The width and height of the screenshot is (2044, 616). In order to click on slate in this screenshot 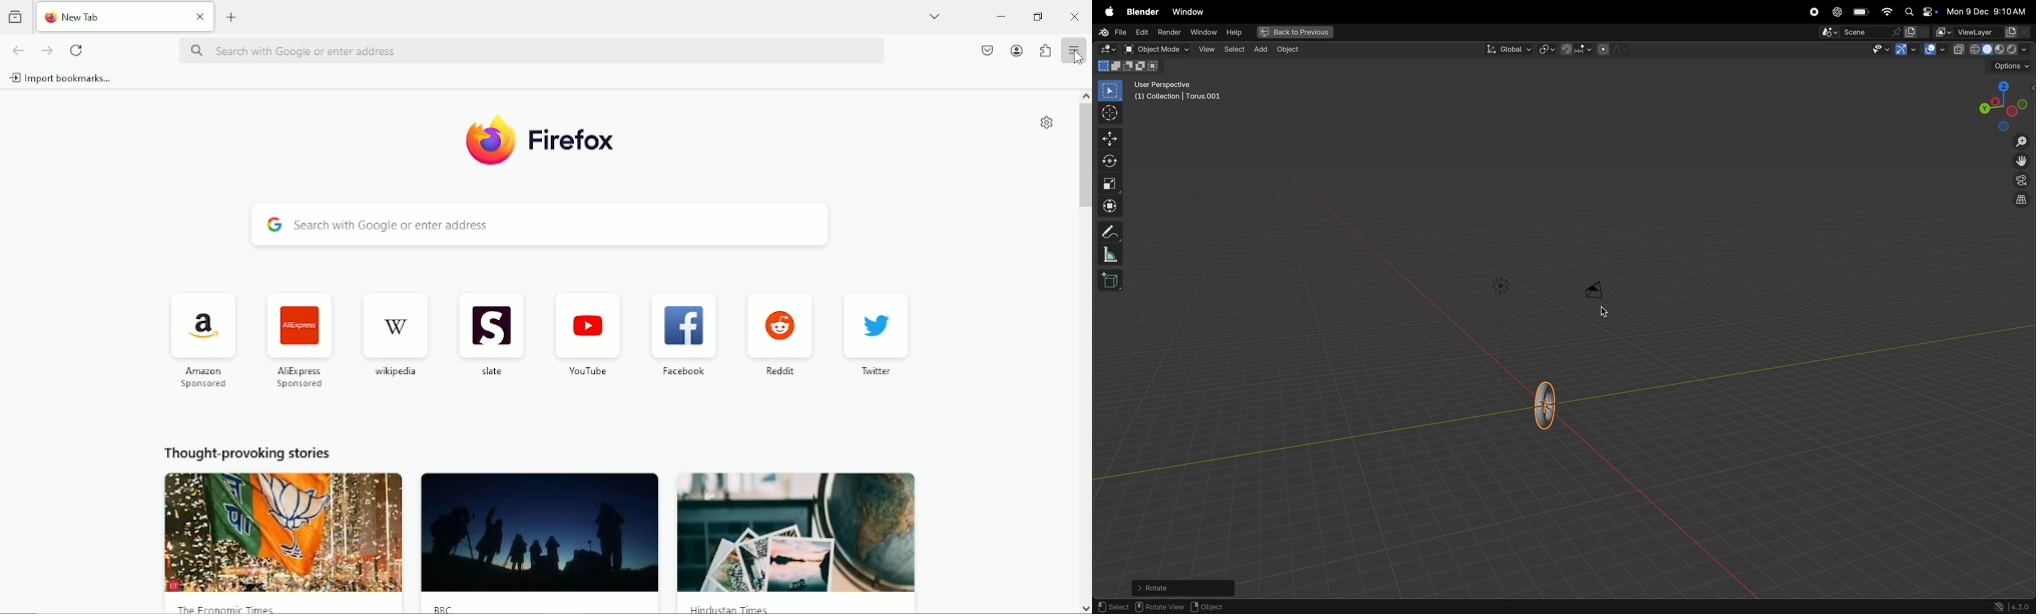, I will do `click(492, 372)`.